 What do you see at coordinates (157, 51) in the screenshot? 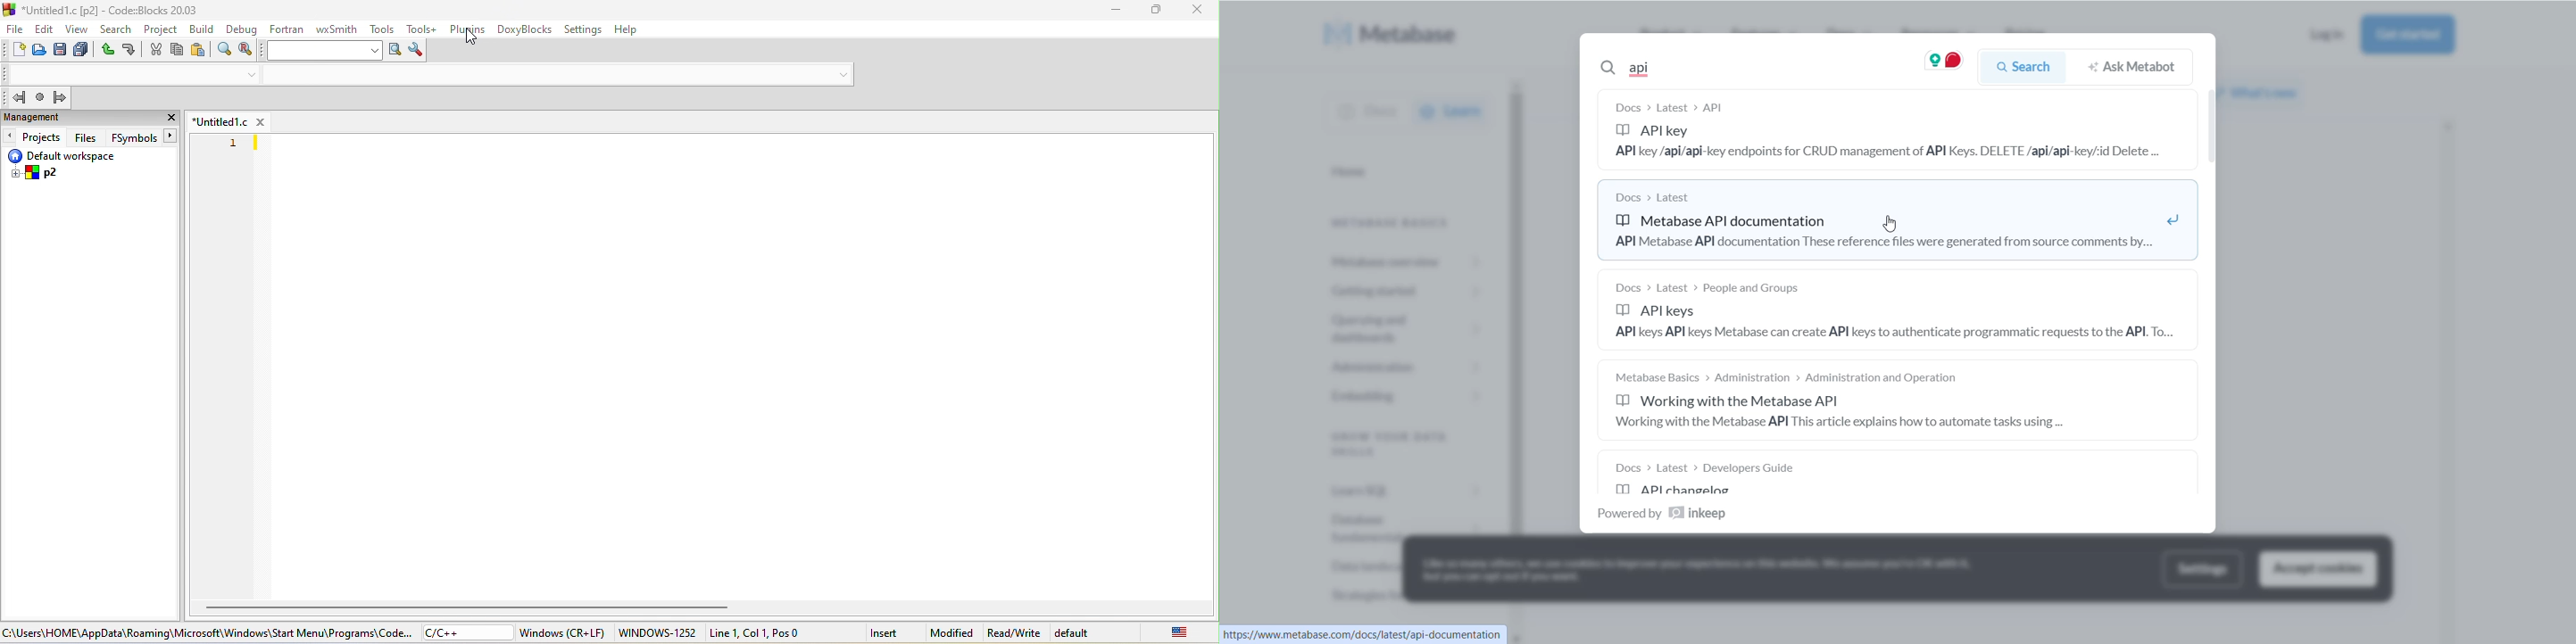
I see `cut` at bounding box center [157, 51].